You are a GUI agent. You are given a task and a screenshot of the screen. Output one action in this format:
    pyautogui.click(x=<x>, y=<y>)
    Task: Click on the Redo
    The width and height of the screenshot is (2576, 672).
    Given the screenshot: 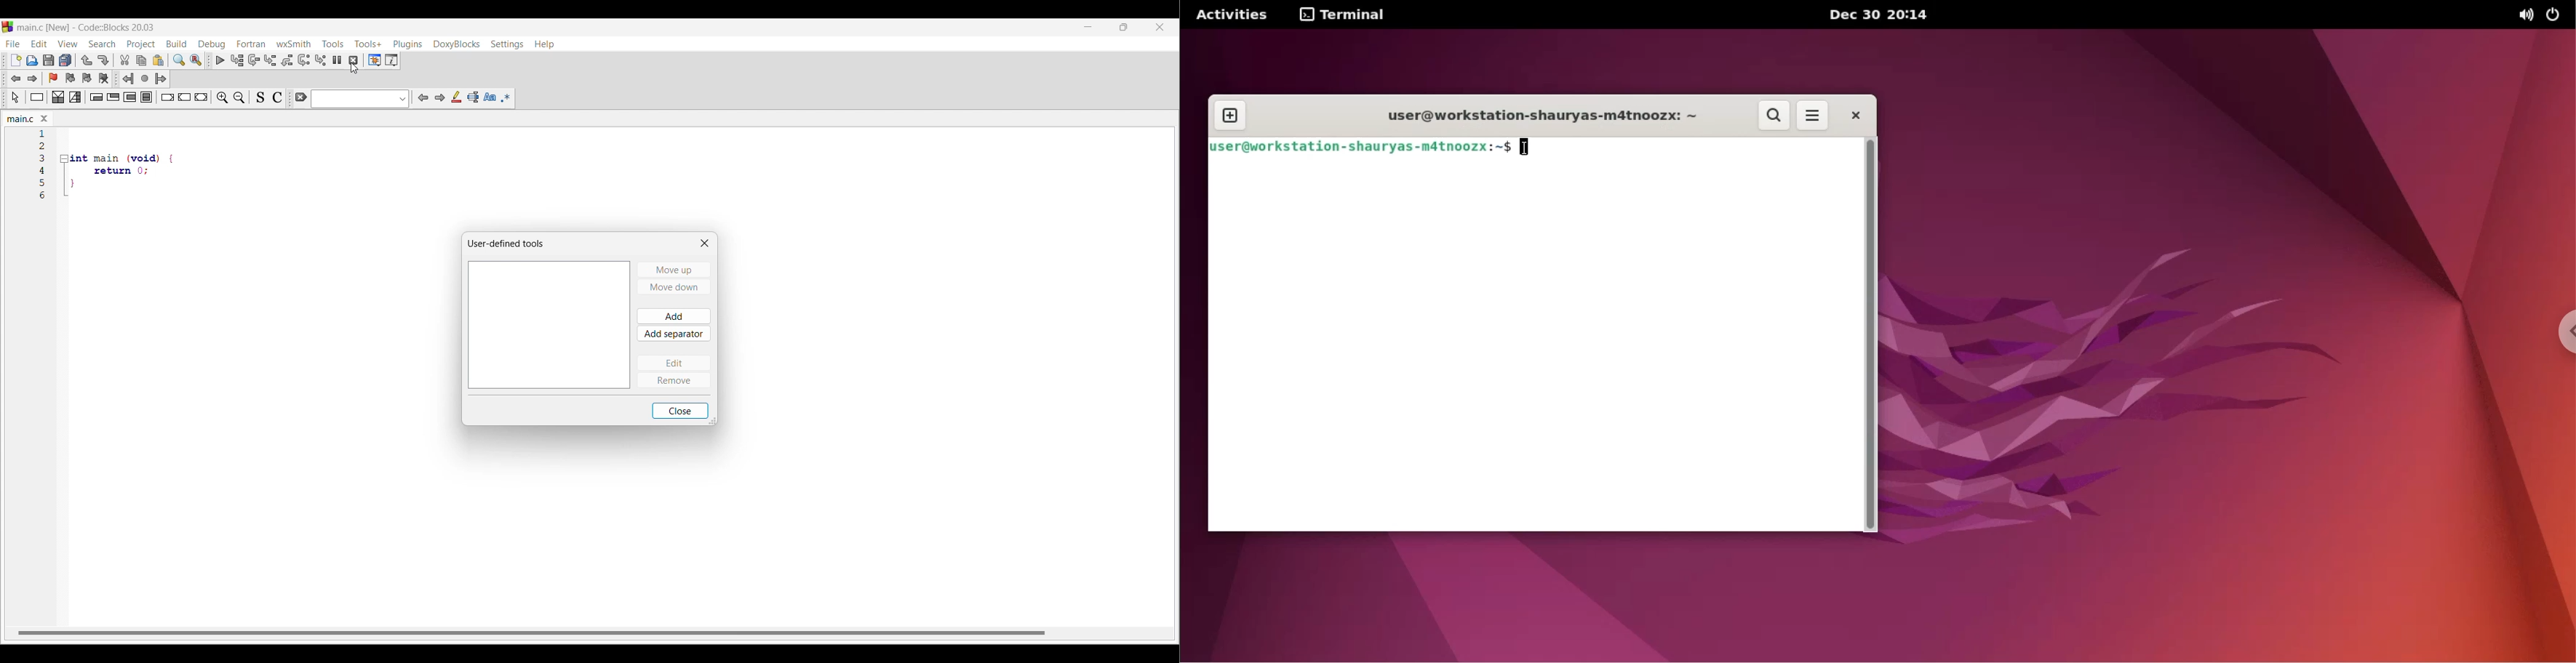 What is the action you would take?
    pyautogui.click(x=103, y=60)
    